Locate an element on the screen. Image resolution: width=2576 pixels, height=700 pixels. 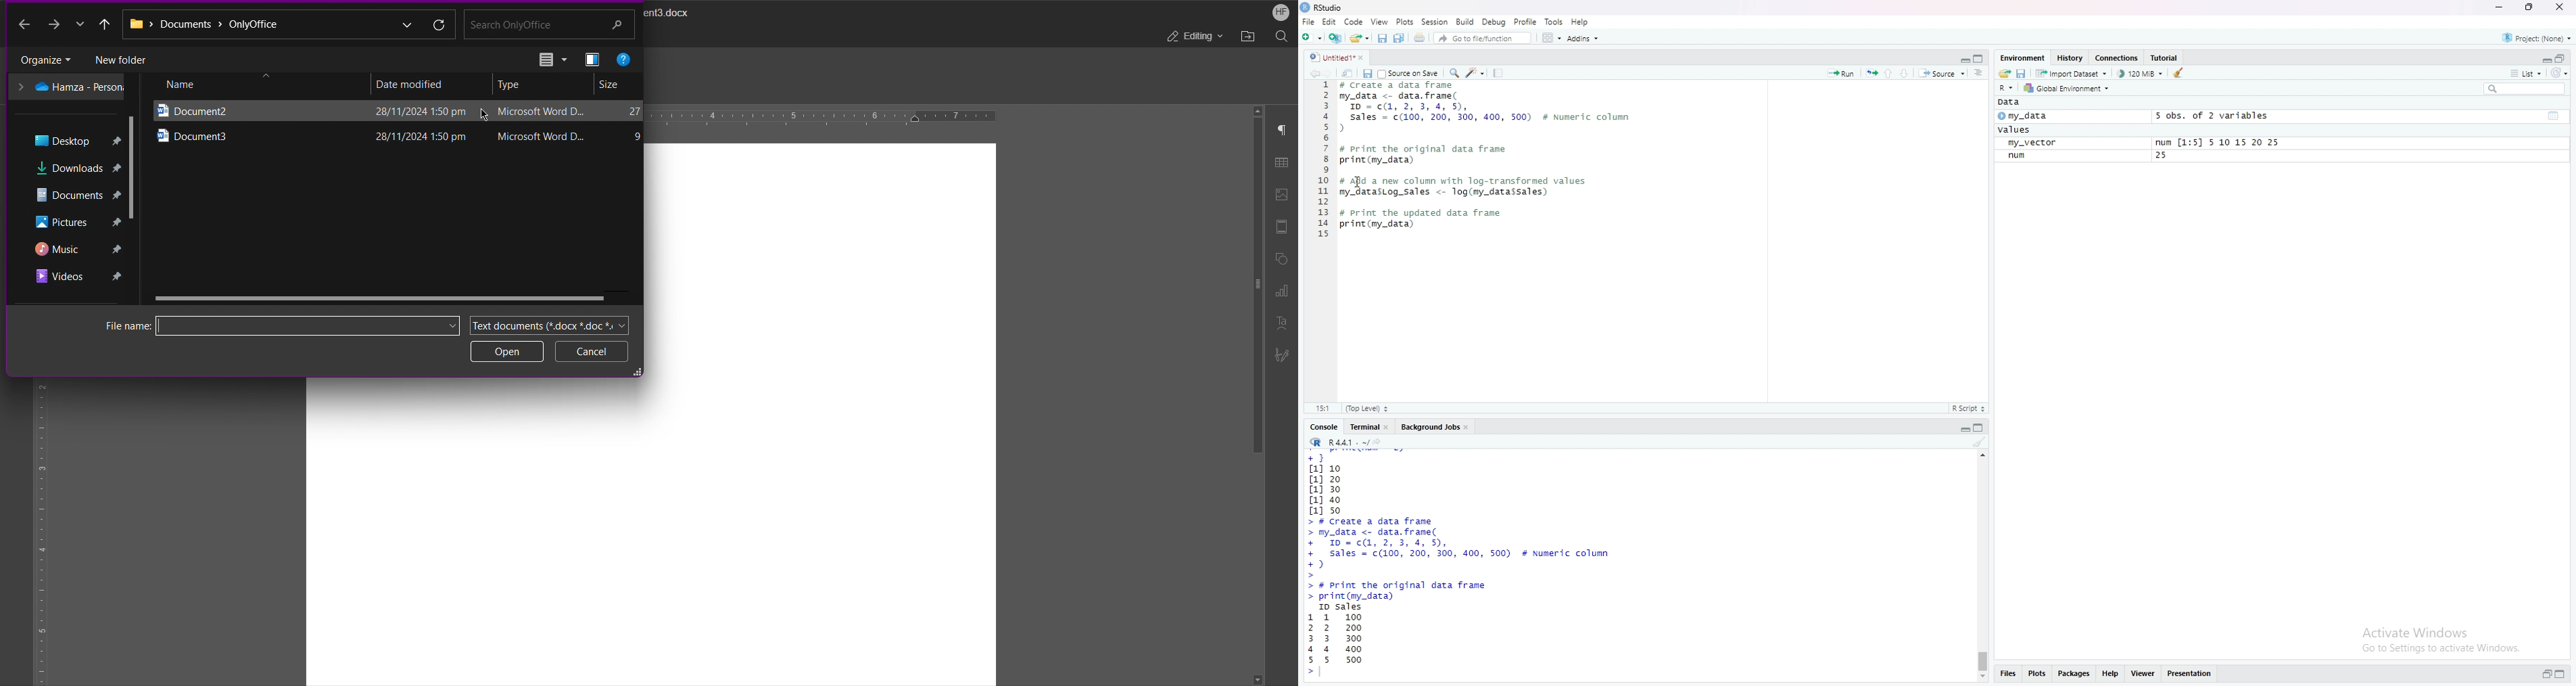
Search is located at coordinates (1282, 37).